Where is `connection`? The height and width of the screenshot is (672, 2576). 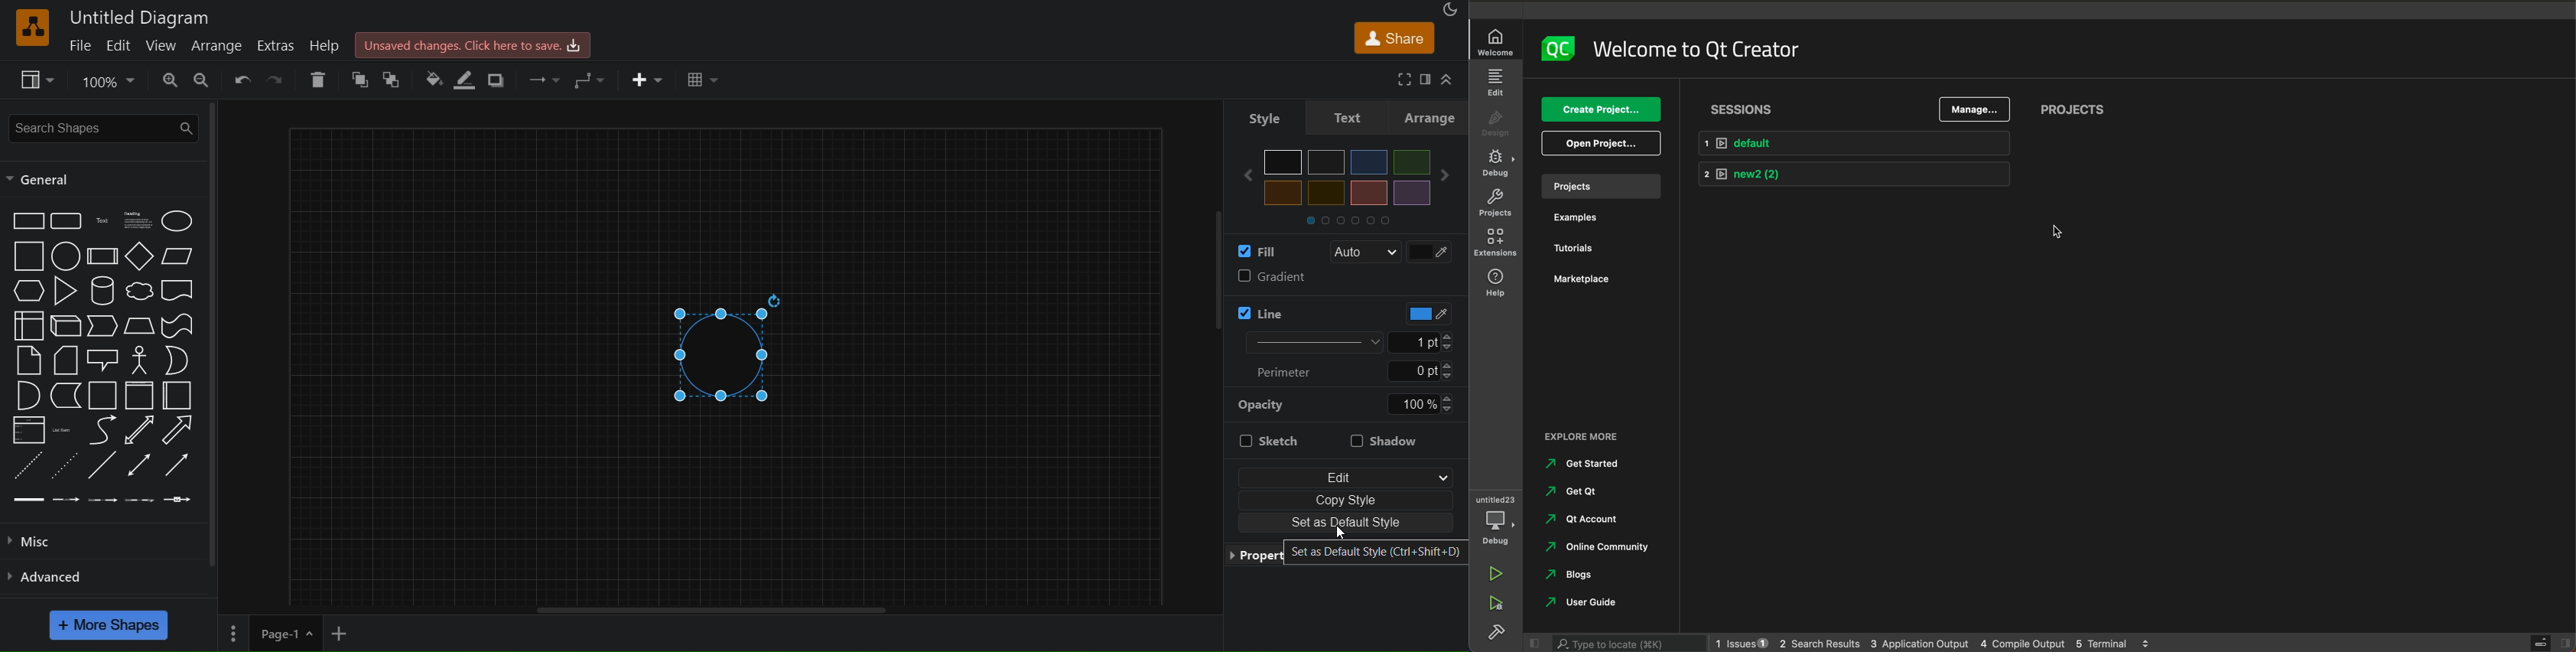 connection is located at coordinates (539, 77).